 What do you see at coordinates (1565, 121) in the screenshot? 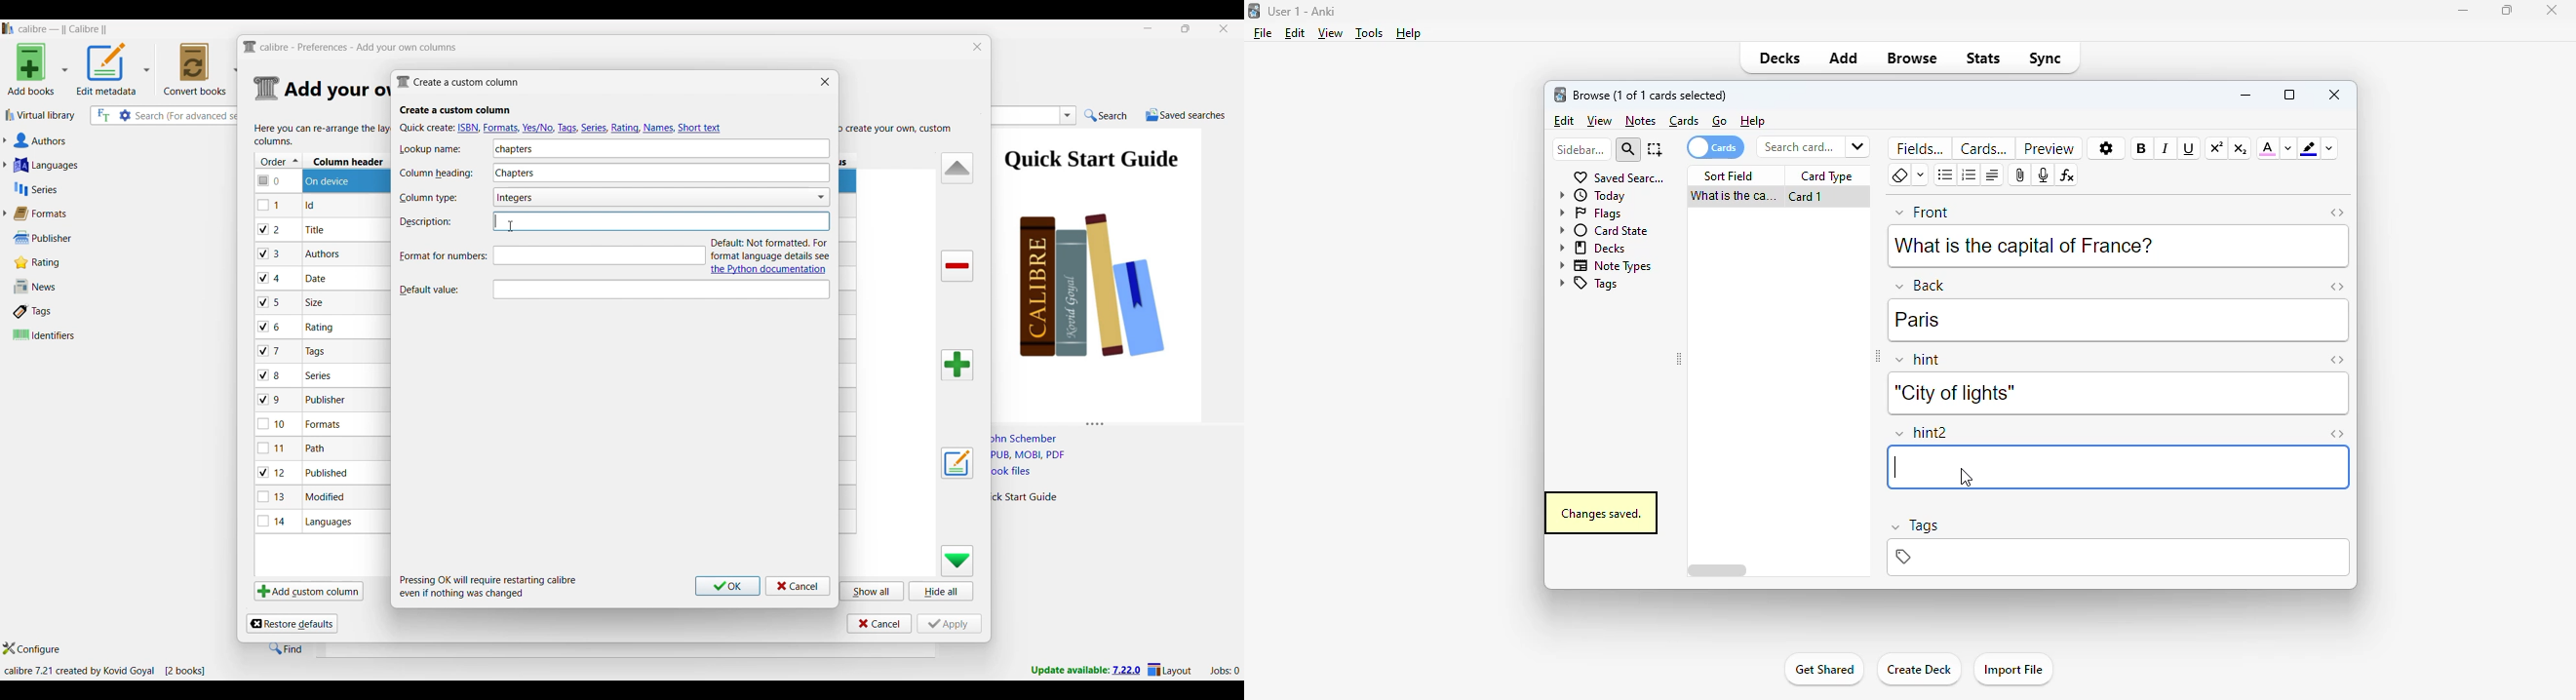
I see `edit` at bounding box center [1565, 121].